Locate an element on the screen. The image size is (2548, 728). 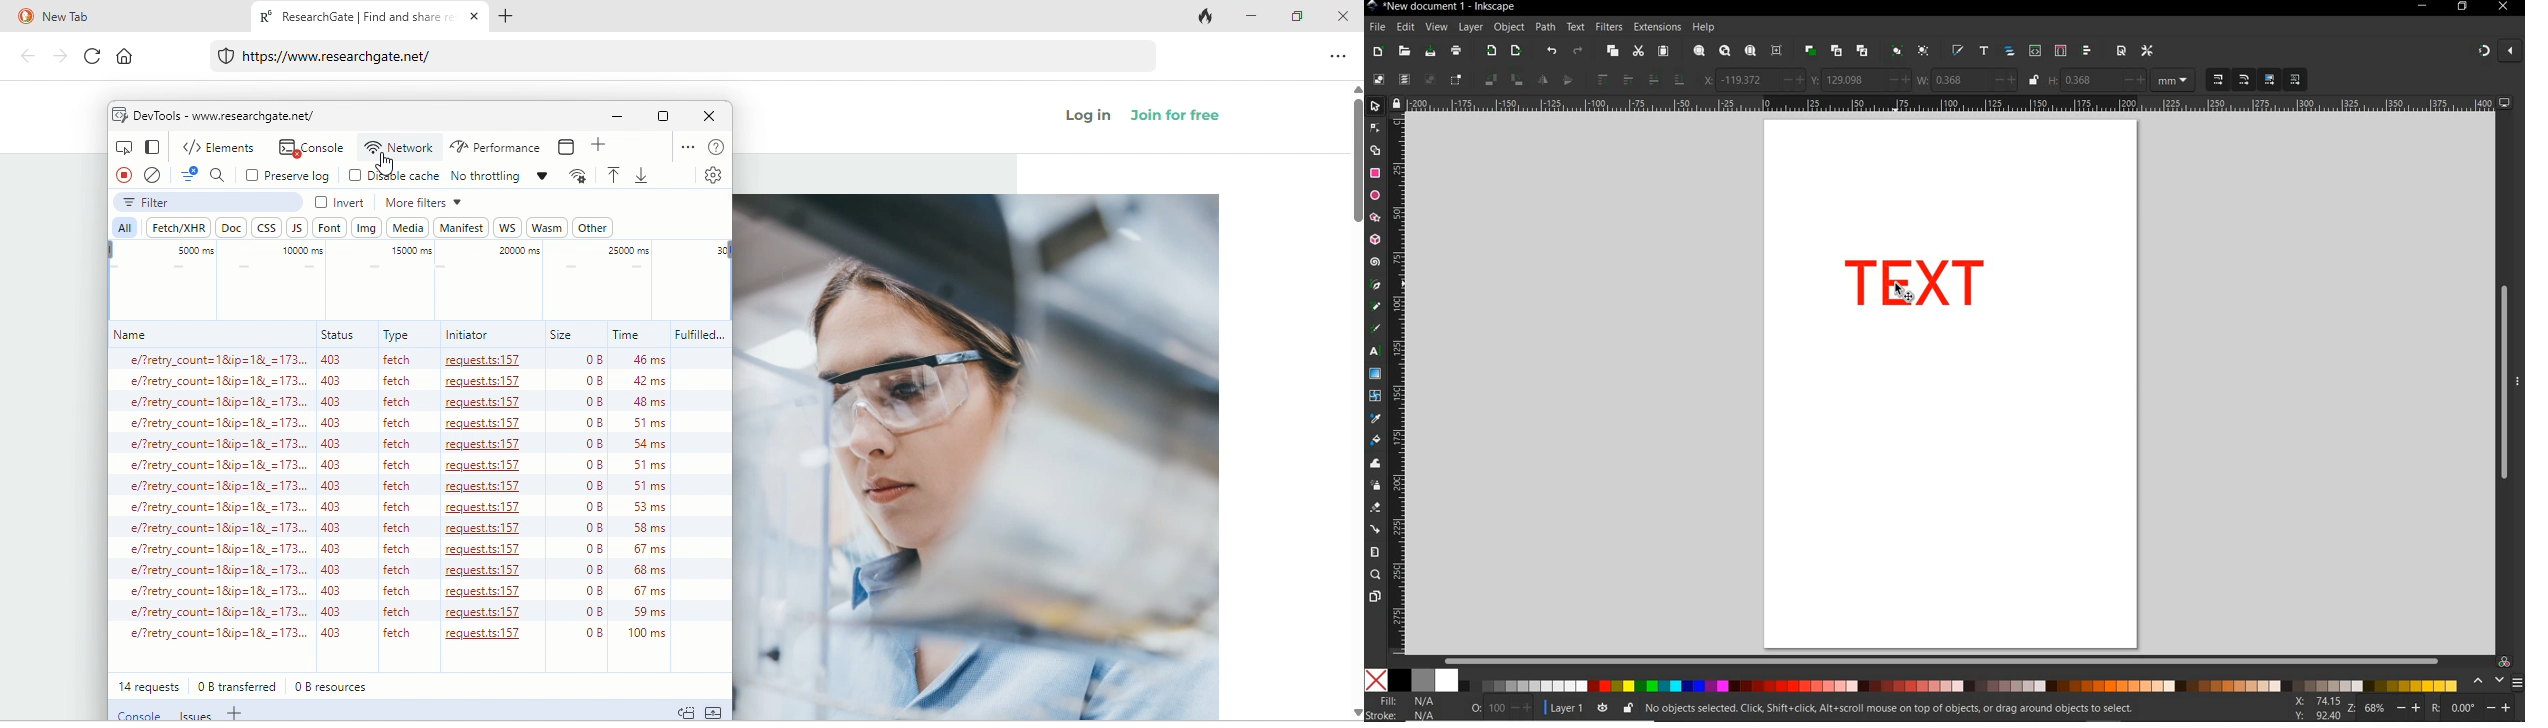
application is located at coordinates (570, 147).